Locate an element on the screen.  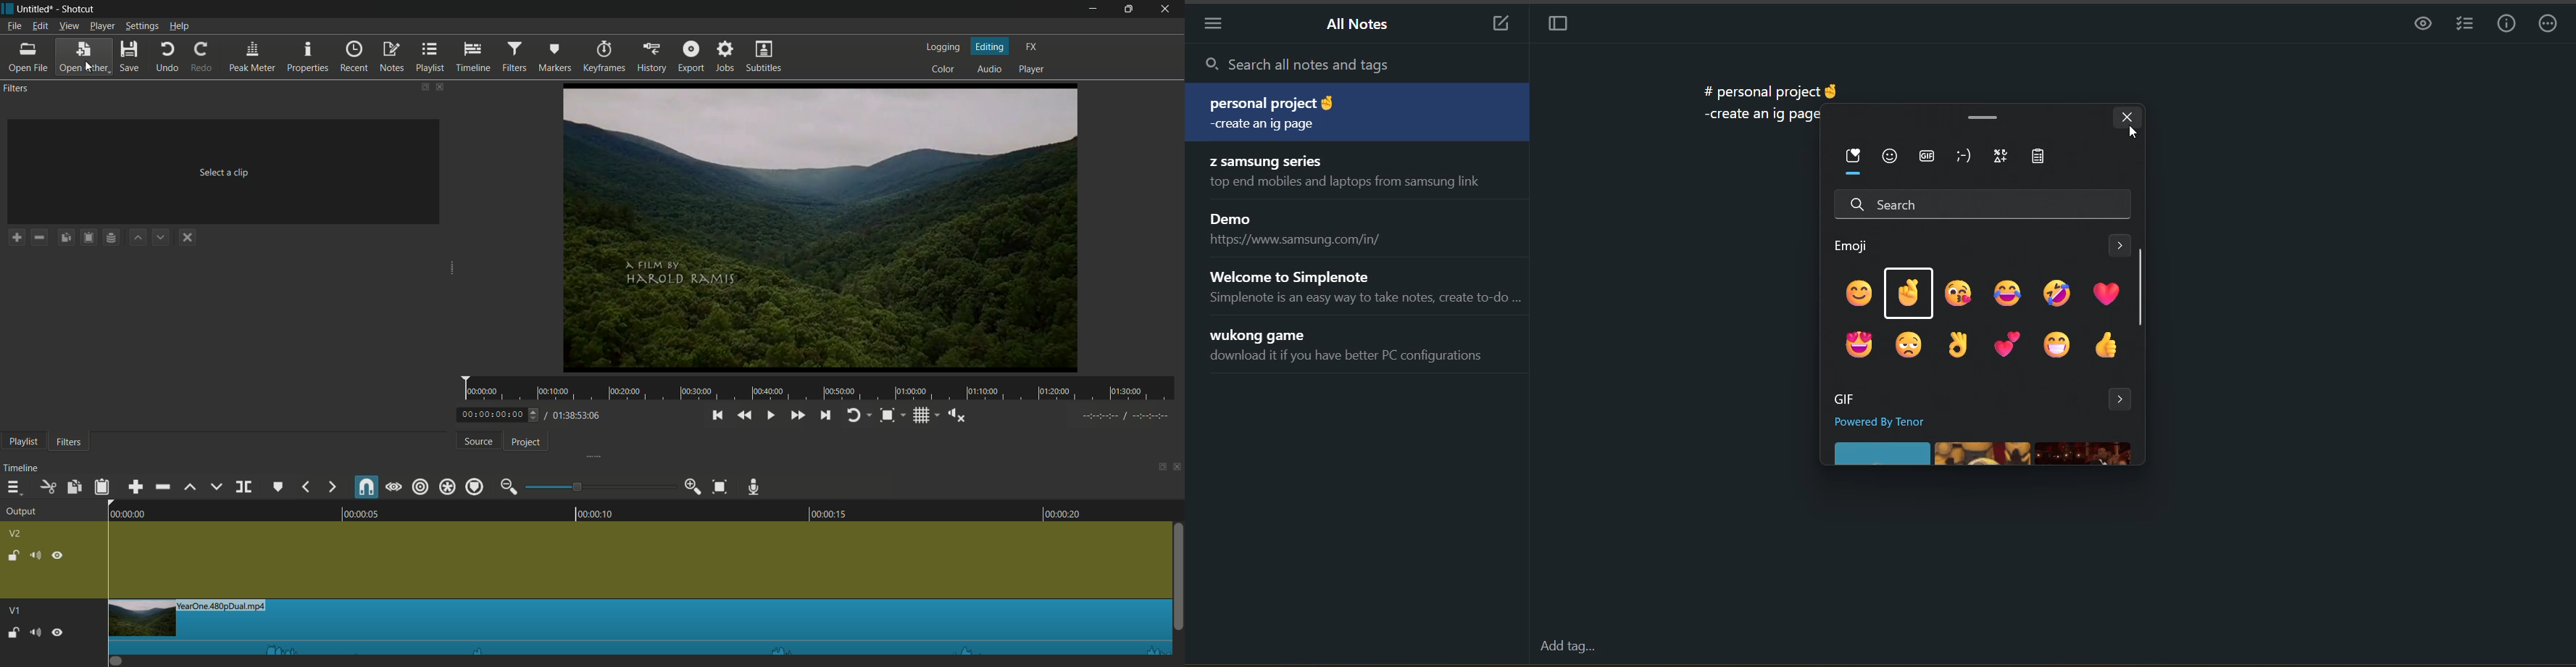
save filters is located at coordinates (90, 238).